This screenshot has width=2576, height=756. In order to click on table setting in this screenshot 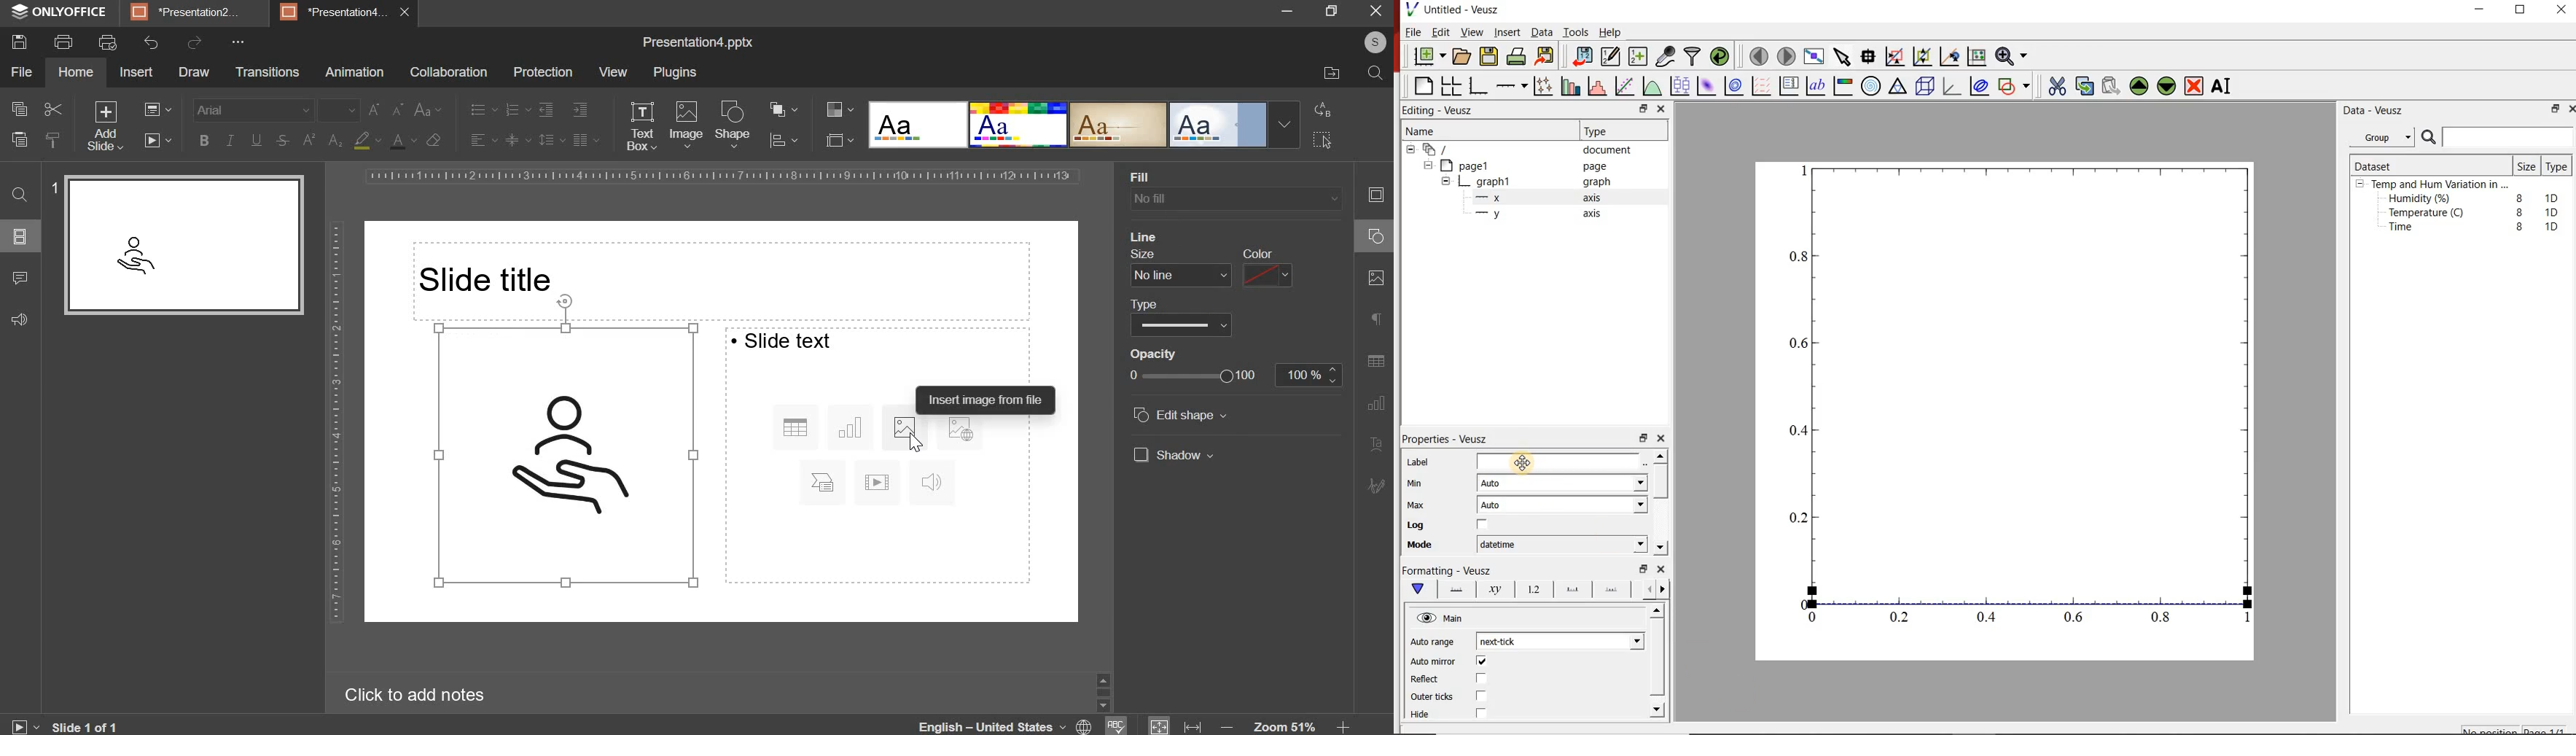, I will do `click(1375, 357)`.